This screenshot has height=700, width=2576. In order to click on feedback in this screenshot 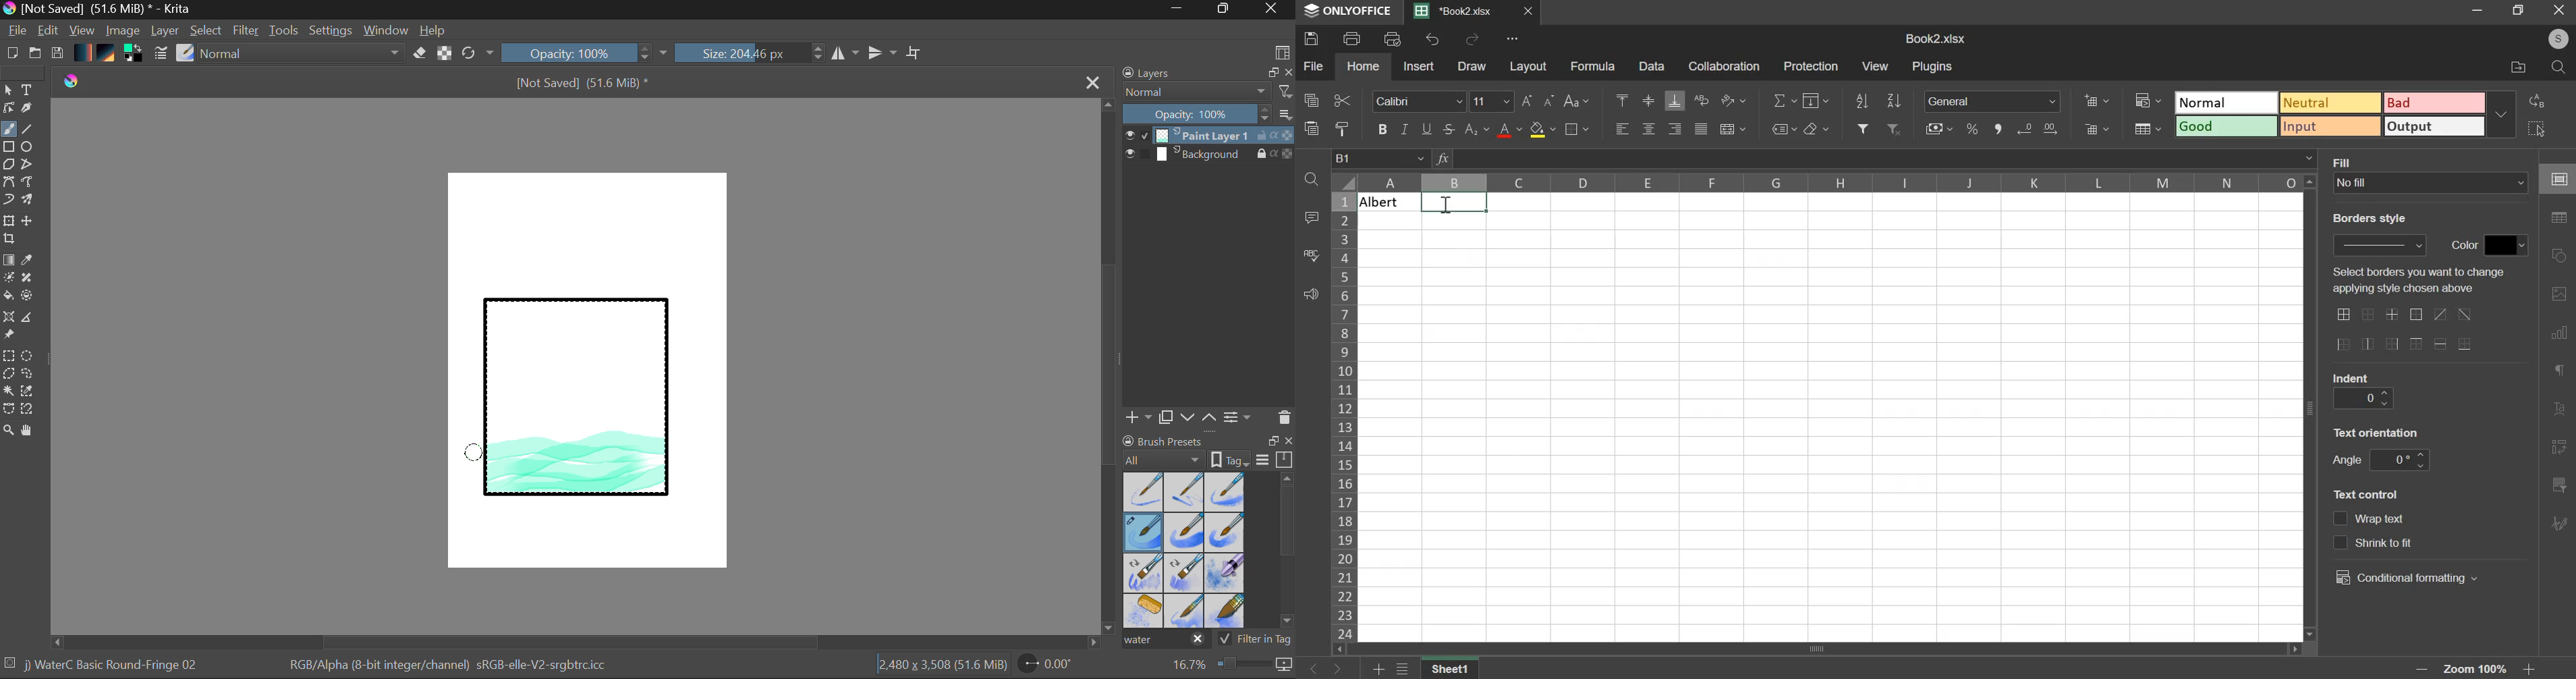, I will do `click(1310, 293)`.